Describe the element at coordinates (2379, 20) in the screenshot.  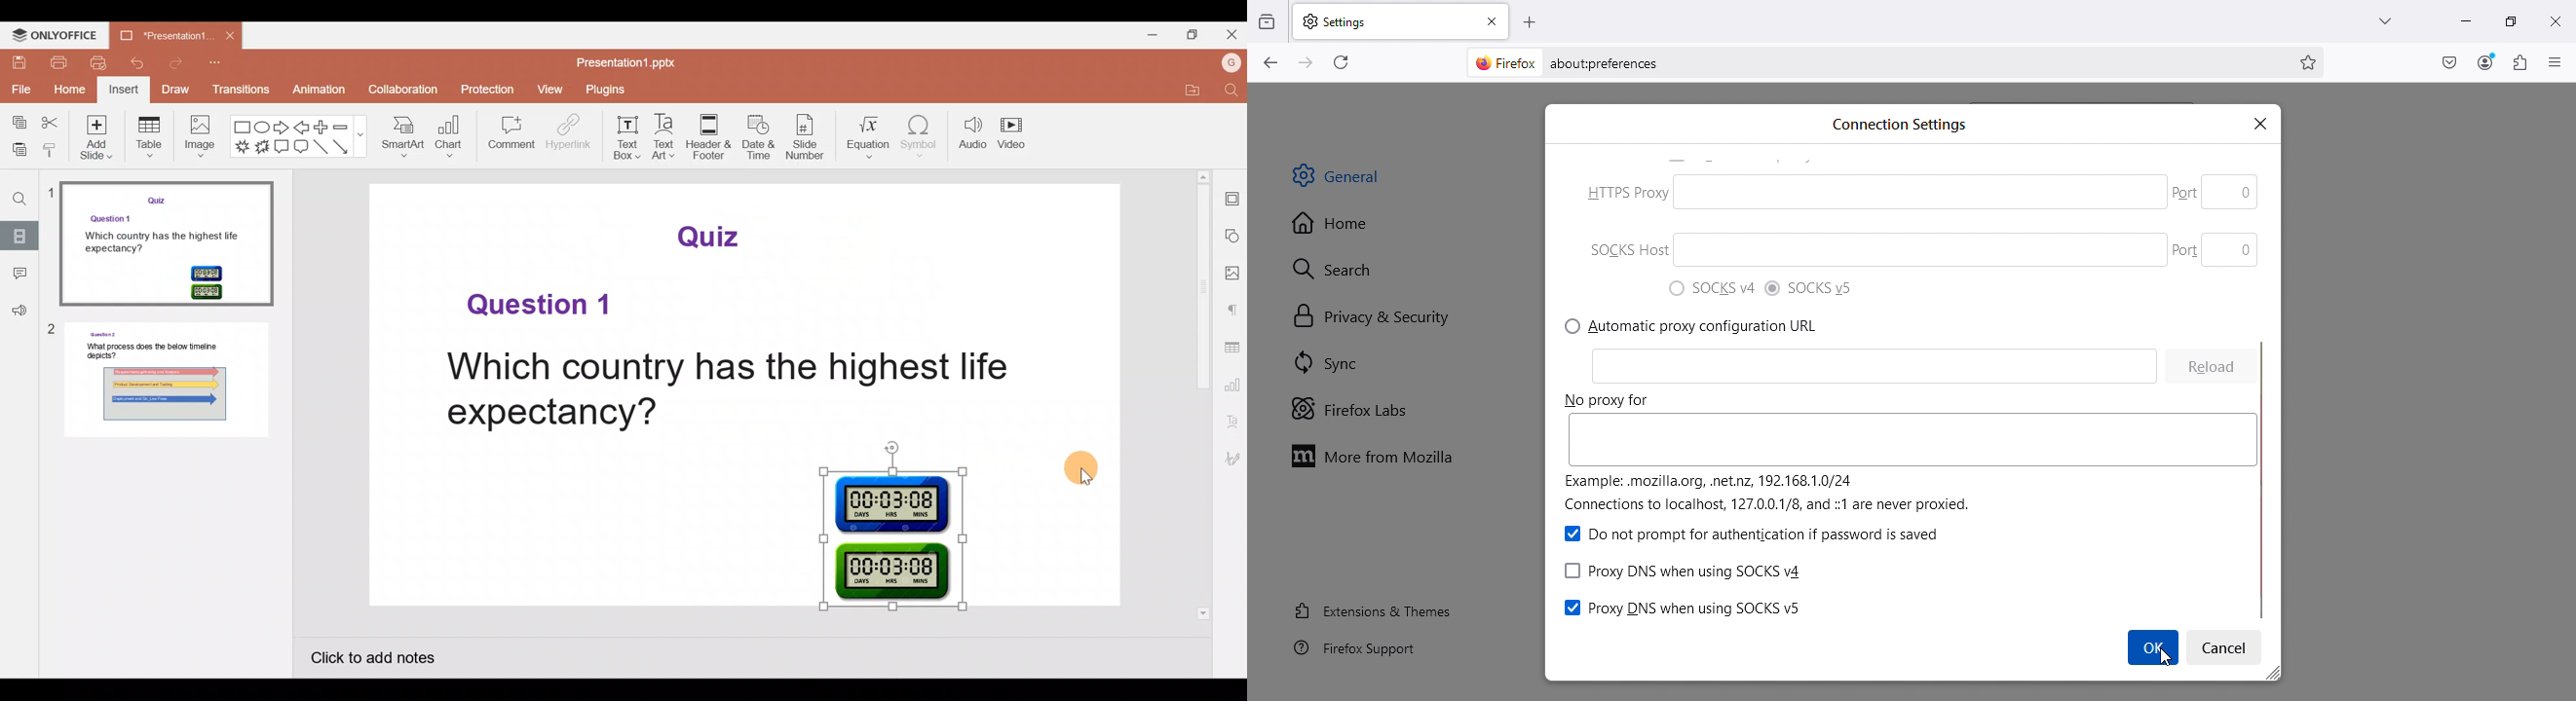
I see `List all tabs` at that location.